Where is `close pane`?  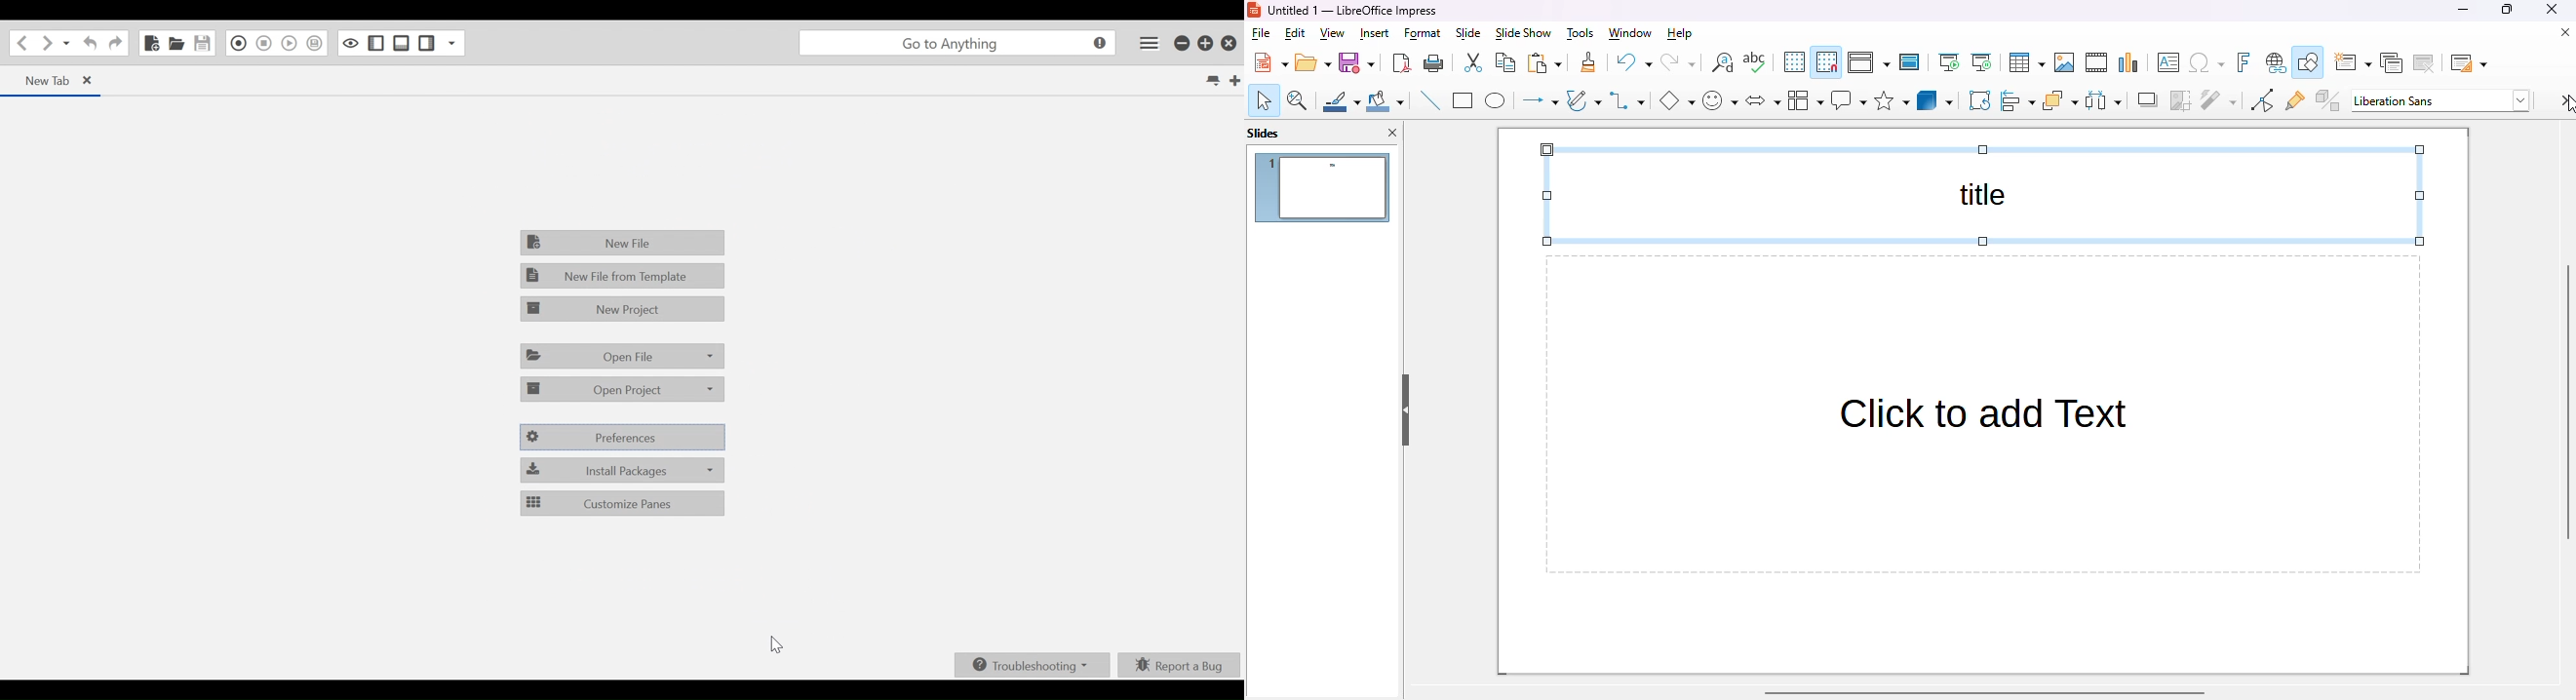
close pane is located at coordinates (1393, 132).